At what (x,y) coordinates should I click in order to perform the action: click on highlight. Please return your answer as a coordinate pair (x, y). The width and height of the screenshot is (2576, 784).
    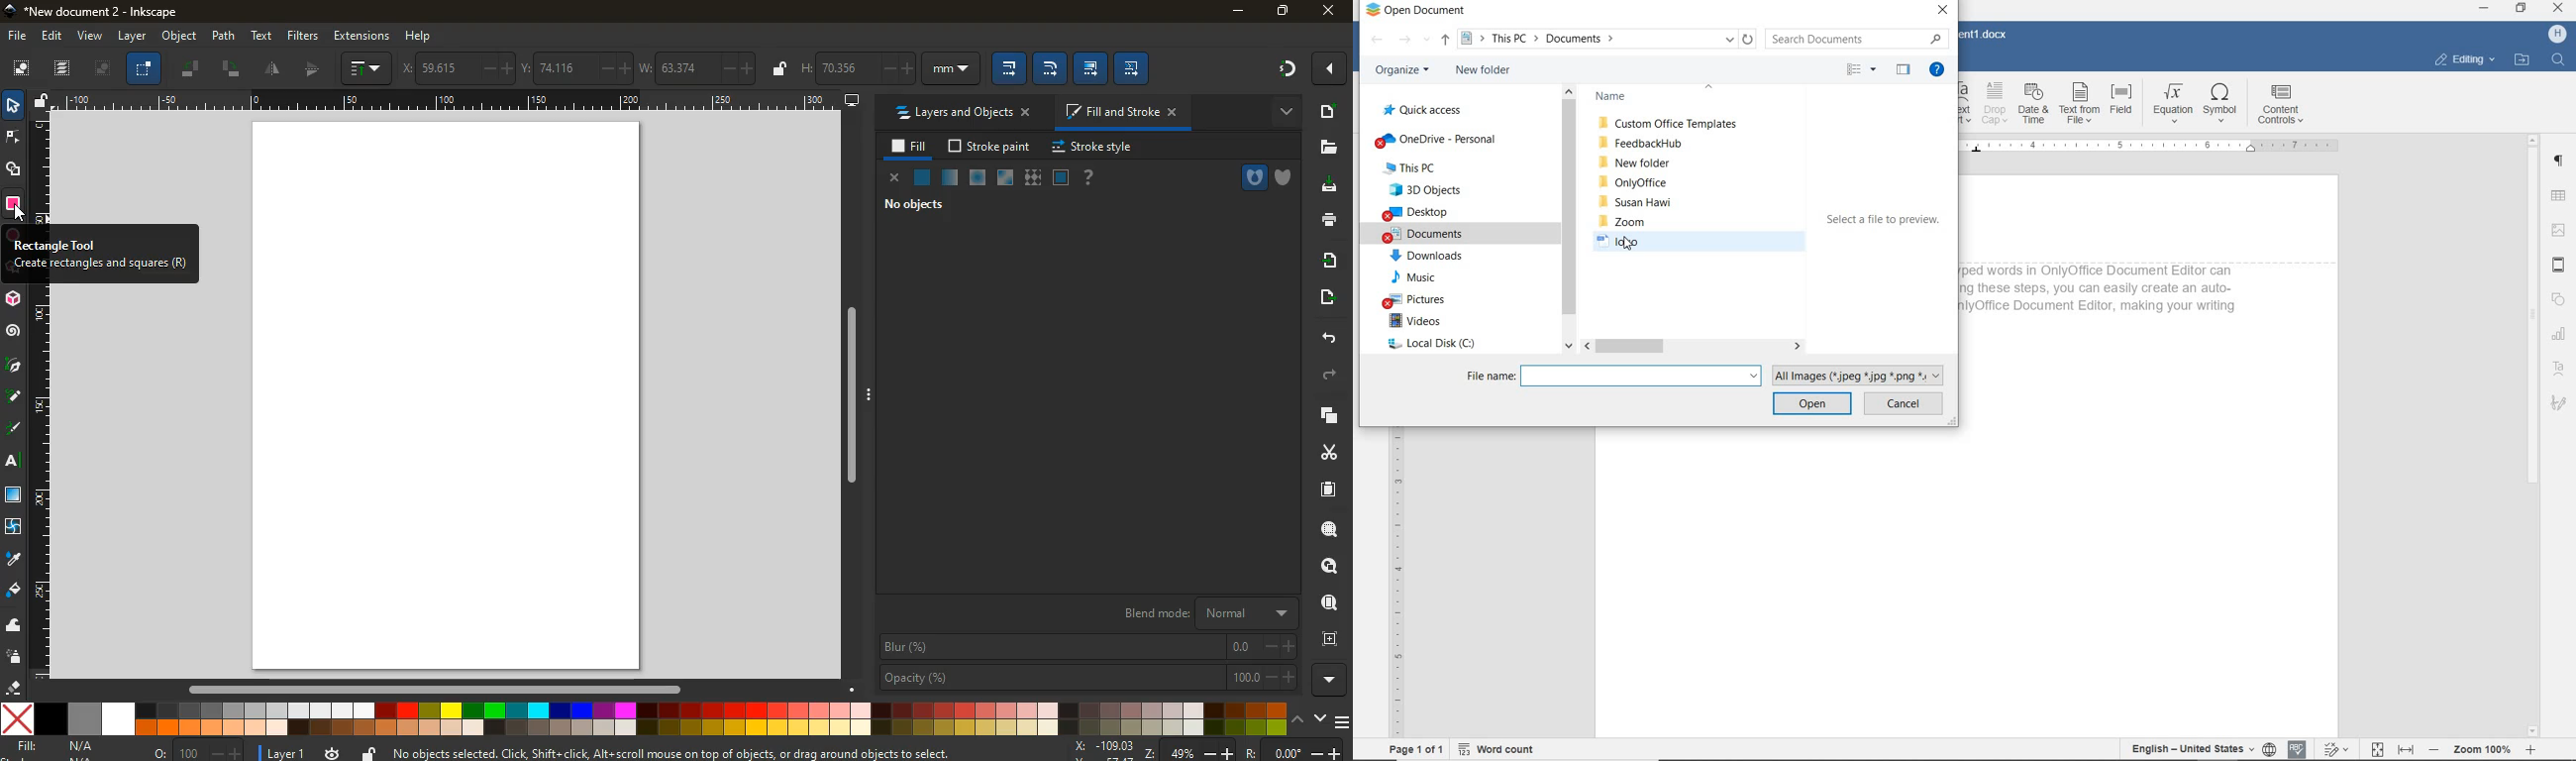
    Looking at the image, I should click on (17, 430).